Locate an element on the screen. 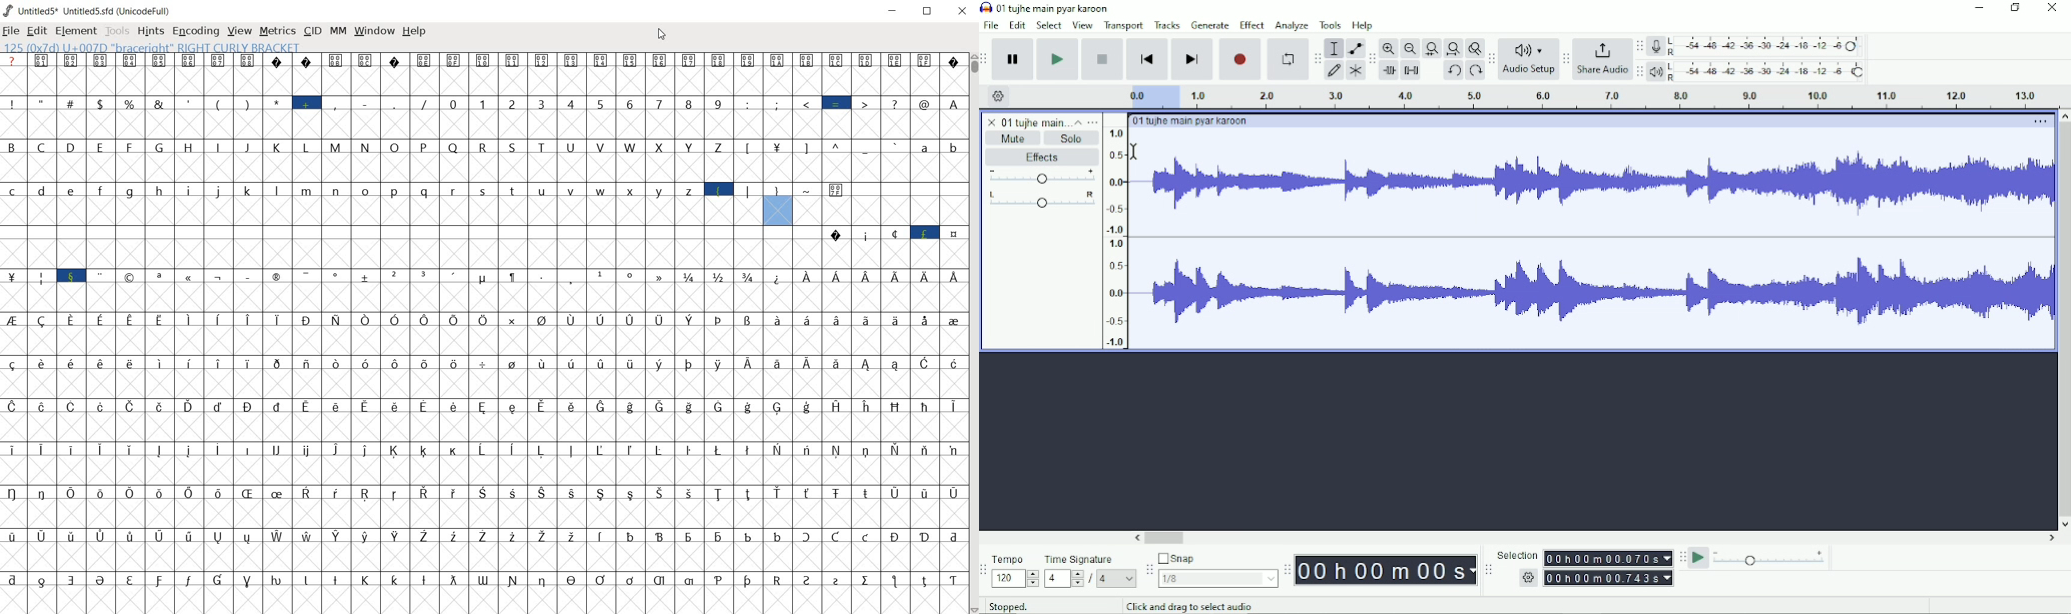 The height and width of the screenshot is (616, 2072). Stopped is located at coordinates (1022, 604).